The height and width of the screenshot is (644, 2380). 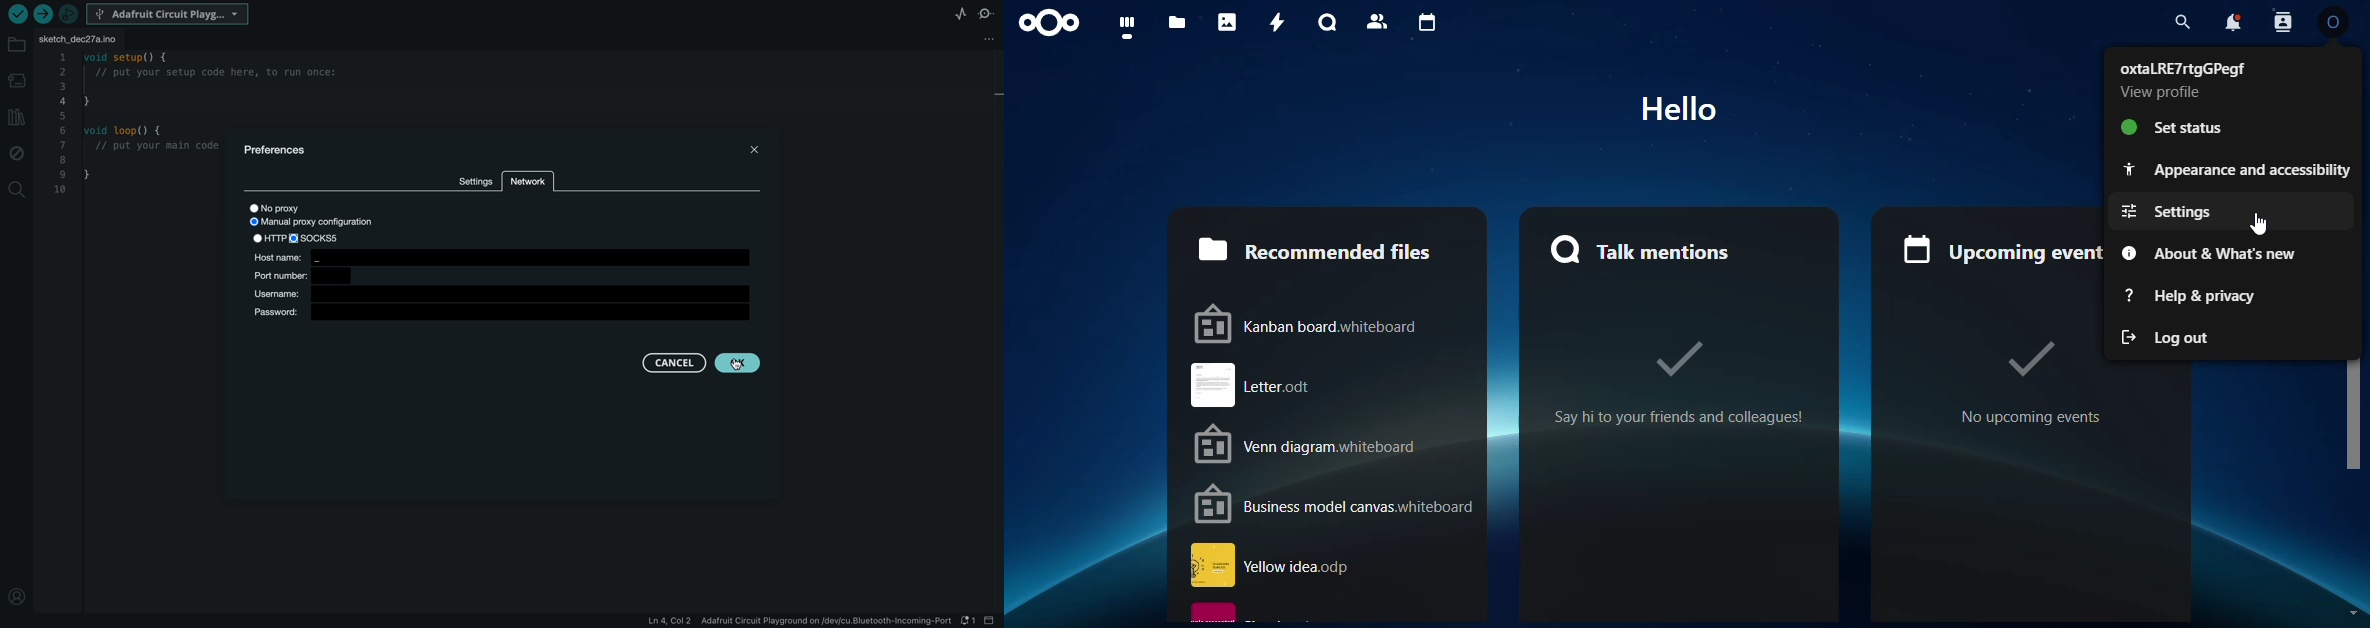 I want to click on talk, so click(x=1324, y=23).